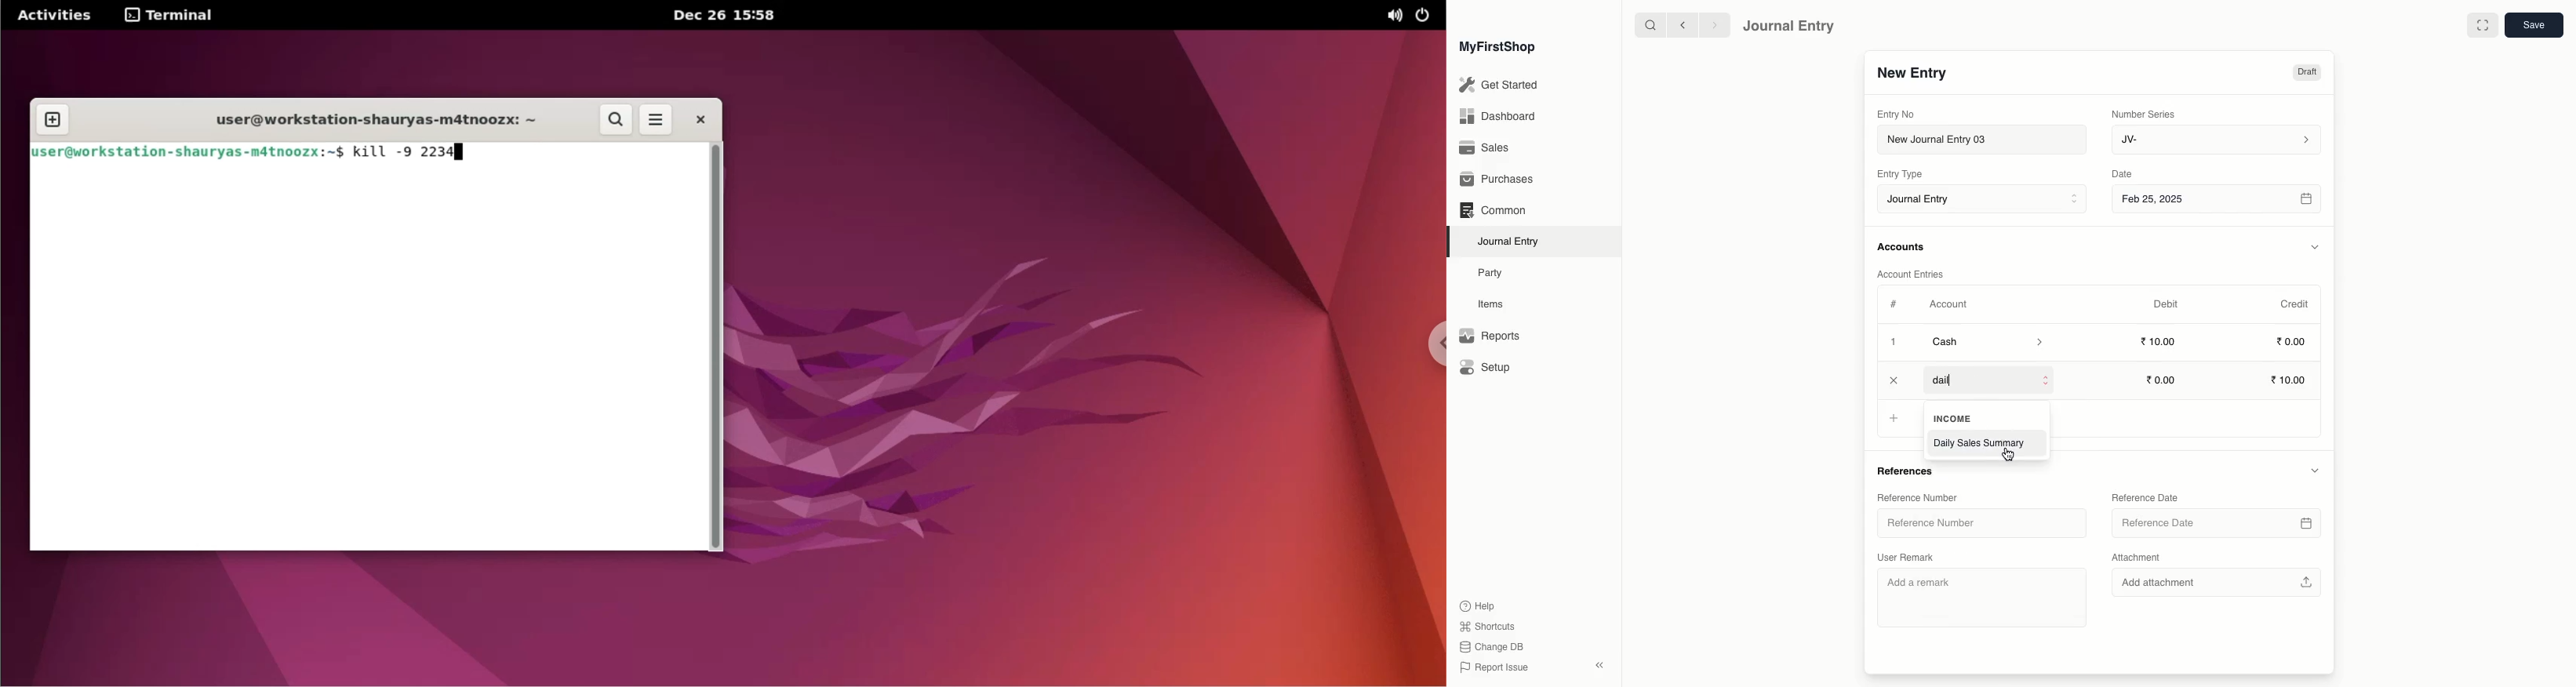 The height and width of the screenshot is (700, 2576). Describe the element at coordinates (1789, 25) in the screenshot. I see `Journal Entry` at that location.